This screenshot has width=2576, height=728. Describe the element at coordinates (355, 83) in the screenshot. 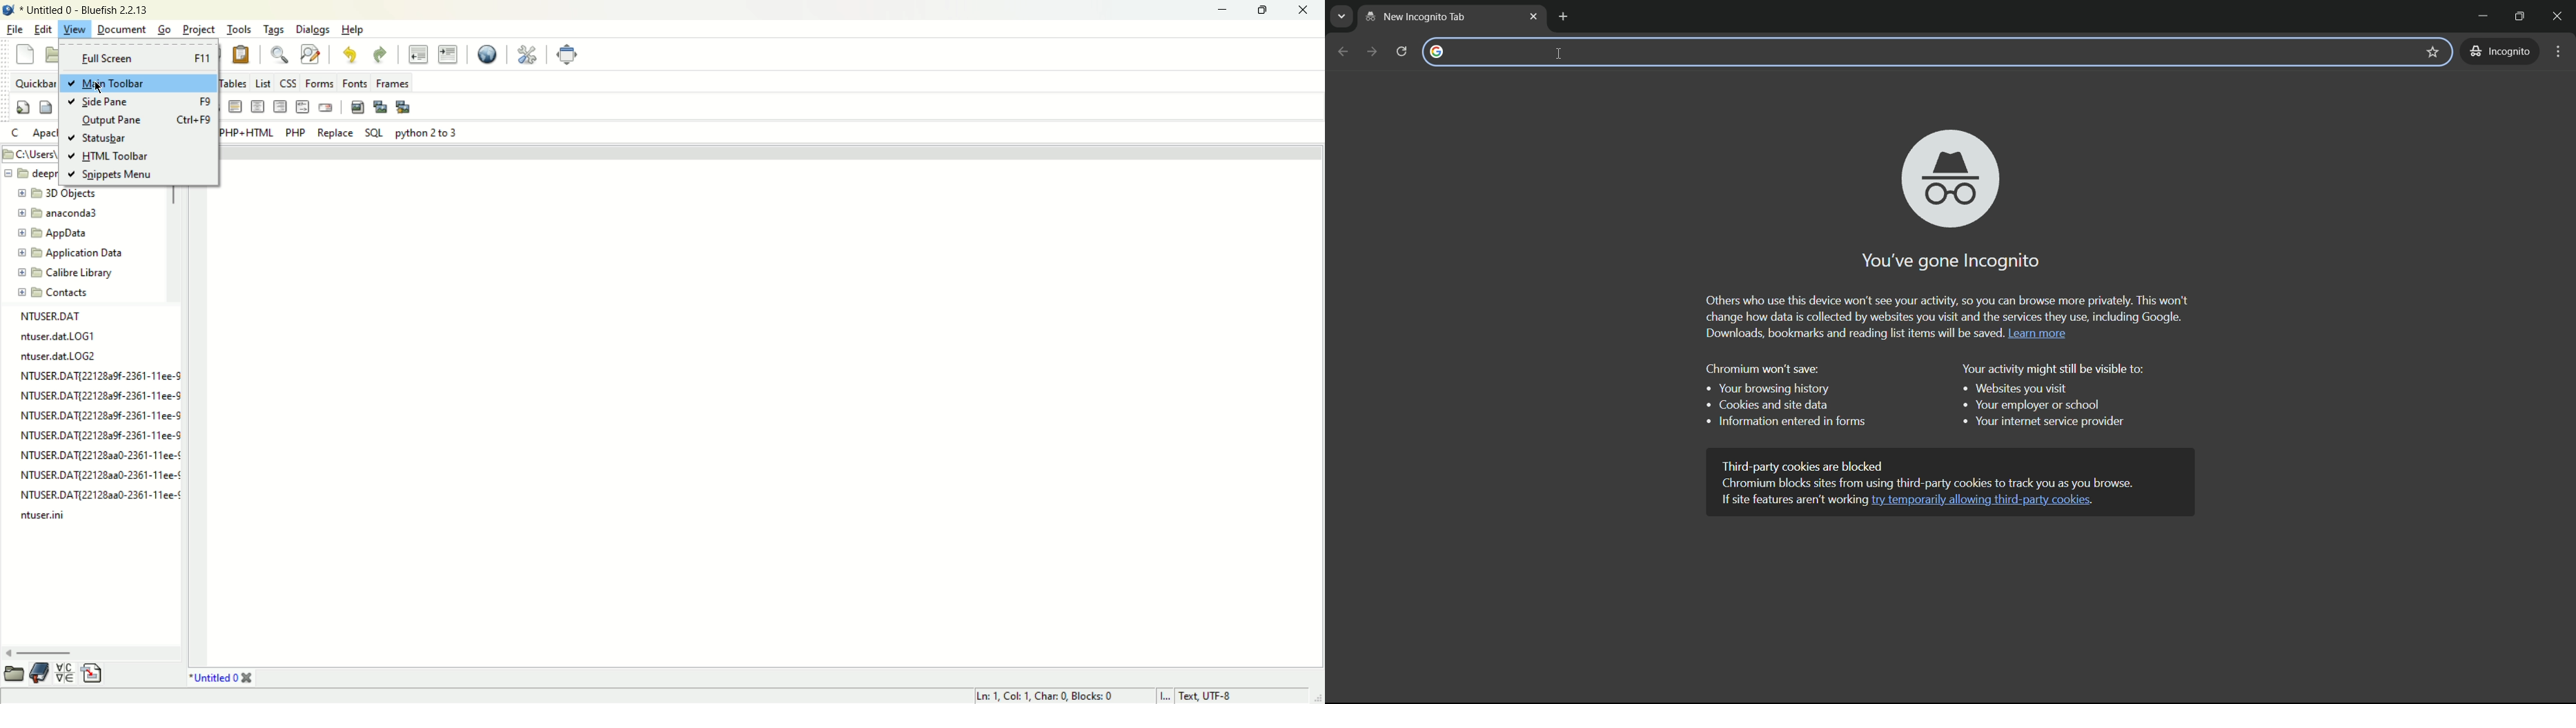

I see `fonts` at that location.